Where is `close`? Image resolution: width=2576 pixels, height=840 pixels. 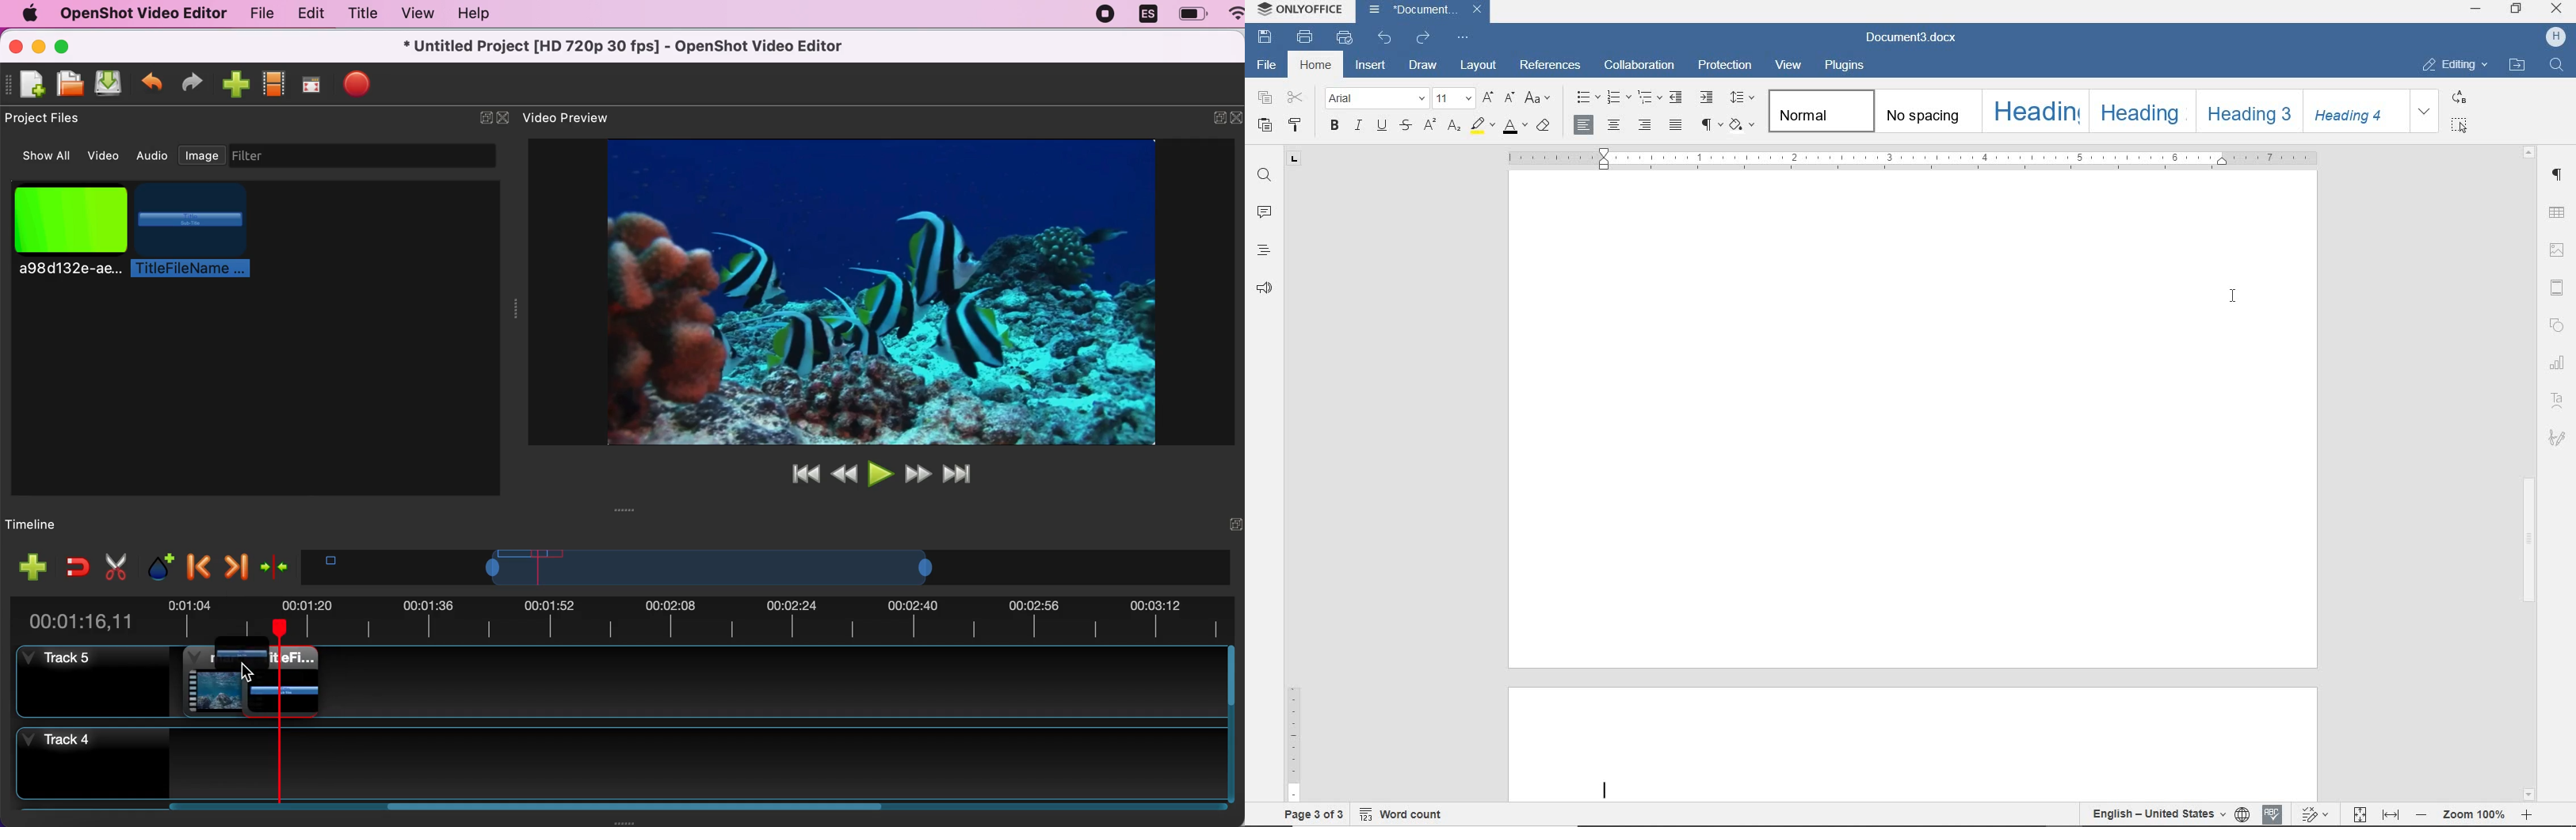
close is located at coordinates (15, 45).